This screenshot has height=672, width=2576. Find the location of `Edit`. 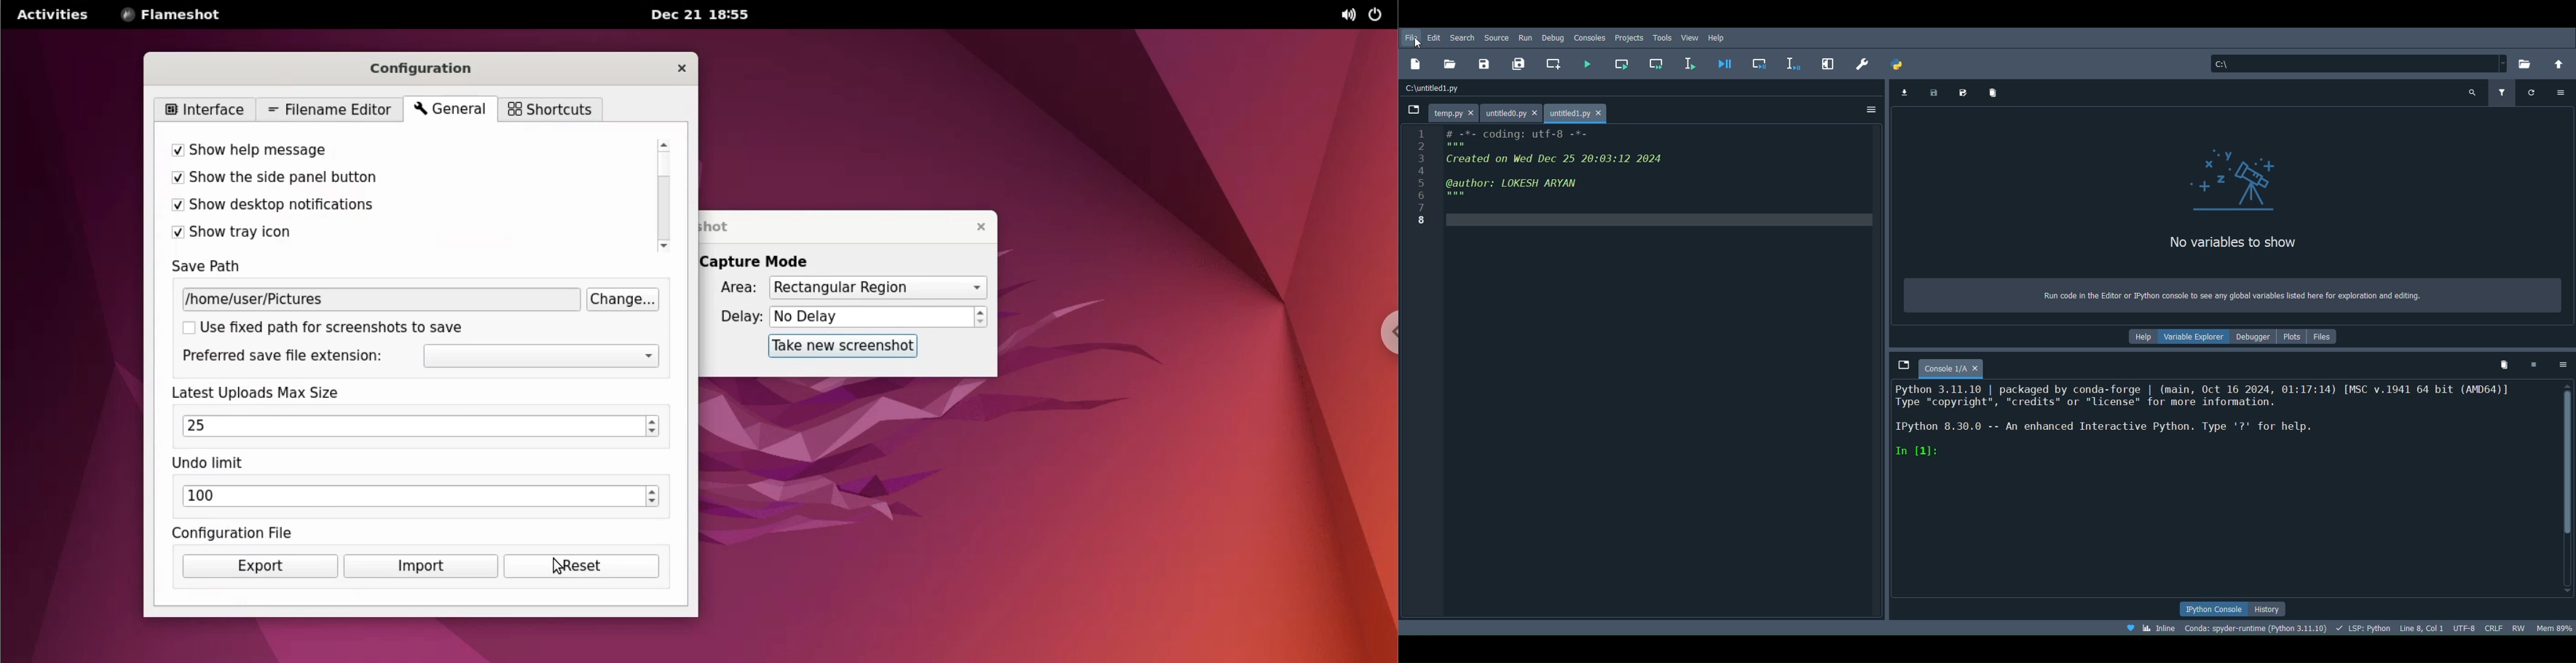

Edit is located at coordinates (1434, 37).